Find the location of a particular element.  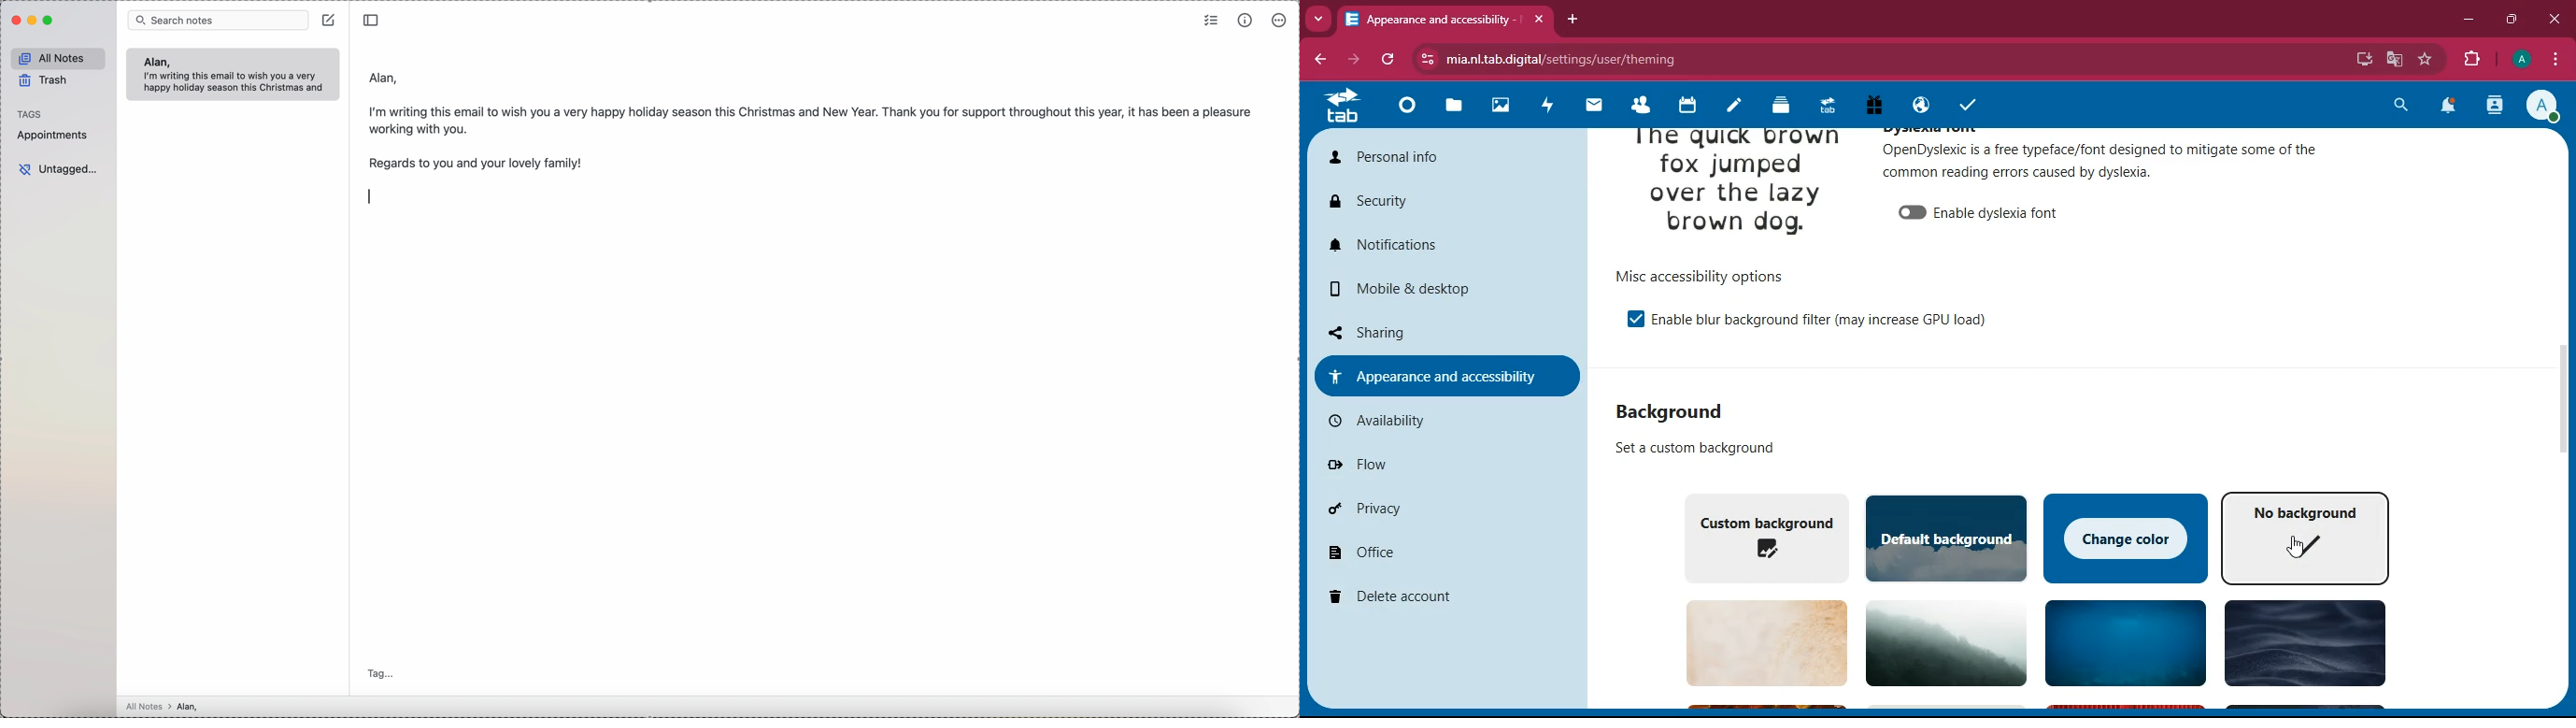

tab is located at coordinates (1445, 19).